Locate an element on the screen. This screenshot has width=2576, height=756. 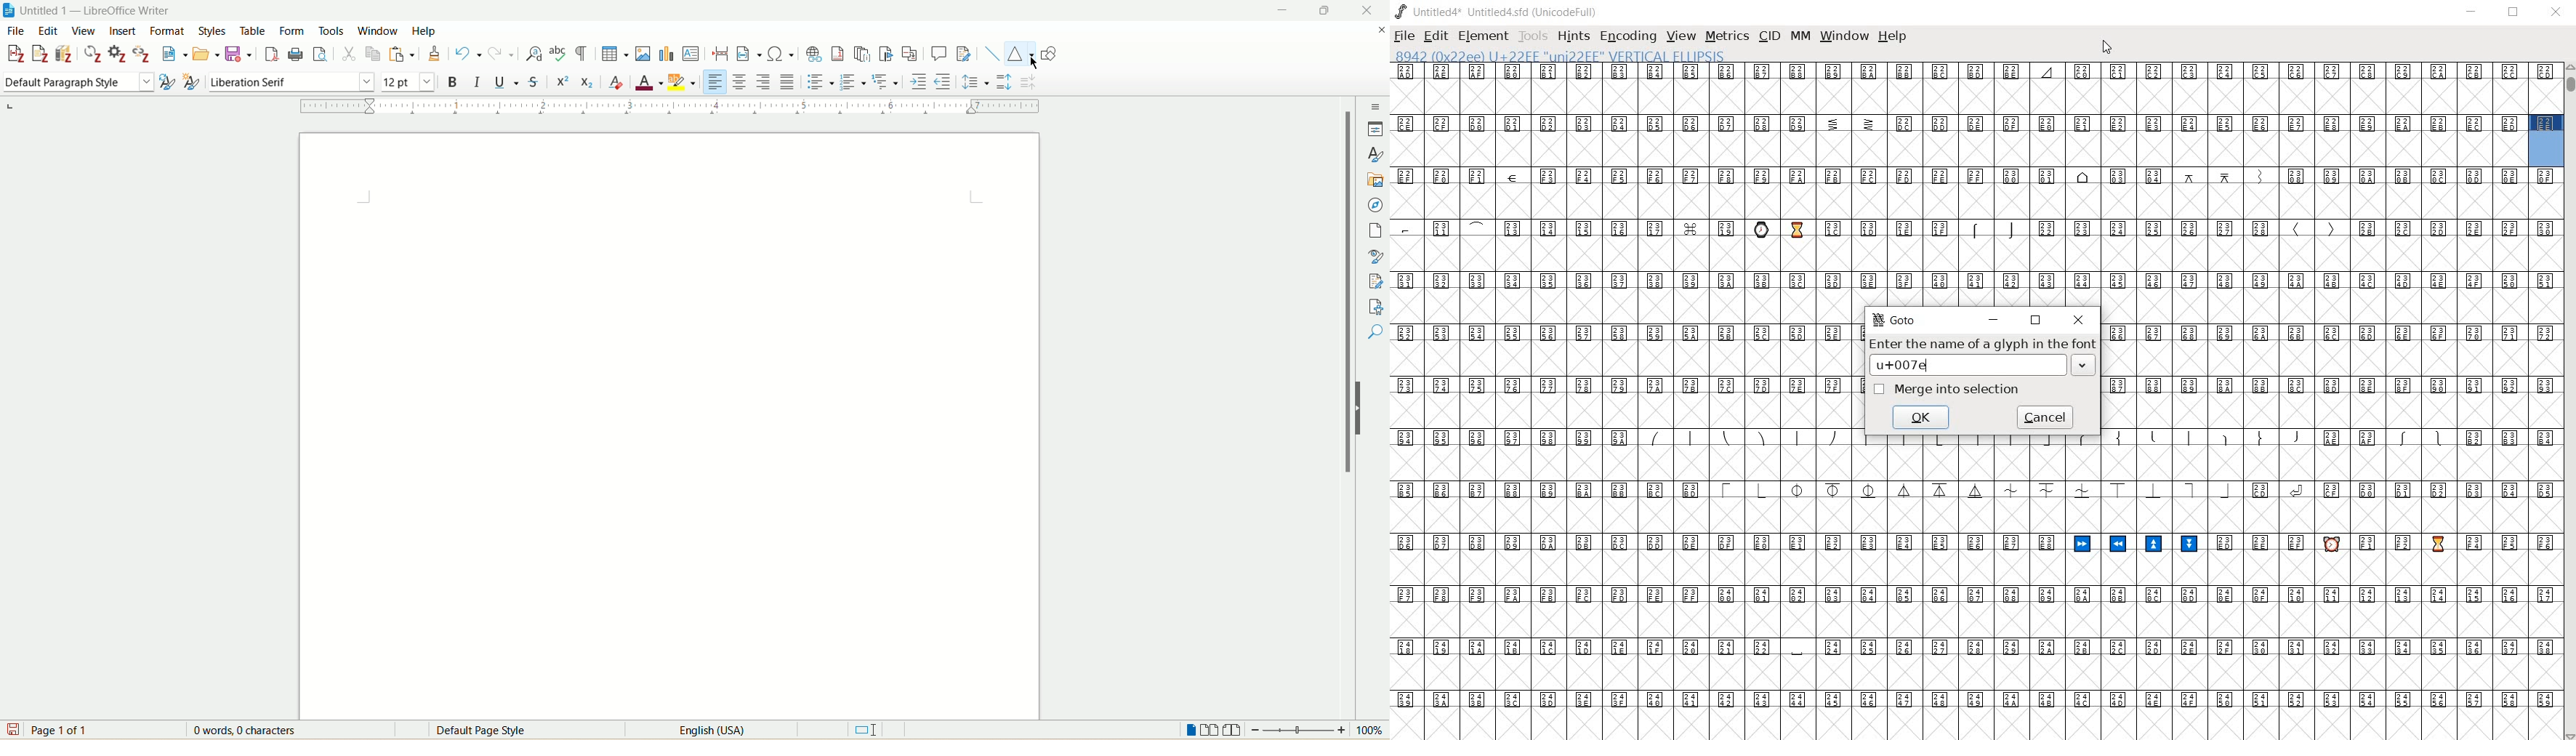
unlink citation is located at coordinates (143, 54).